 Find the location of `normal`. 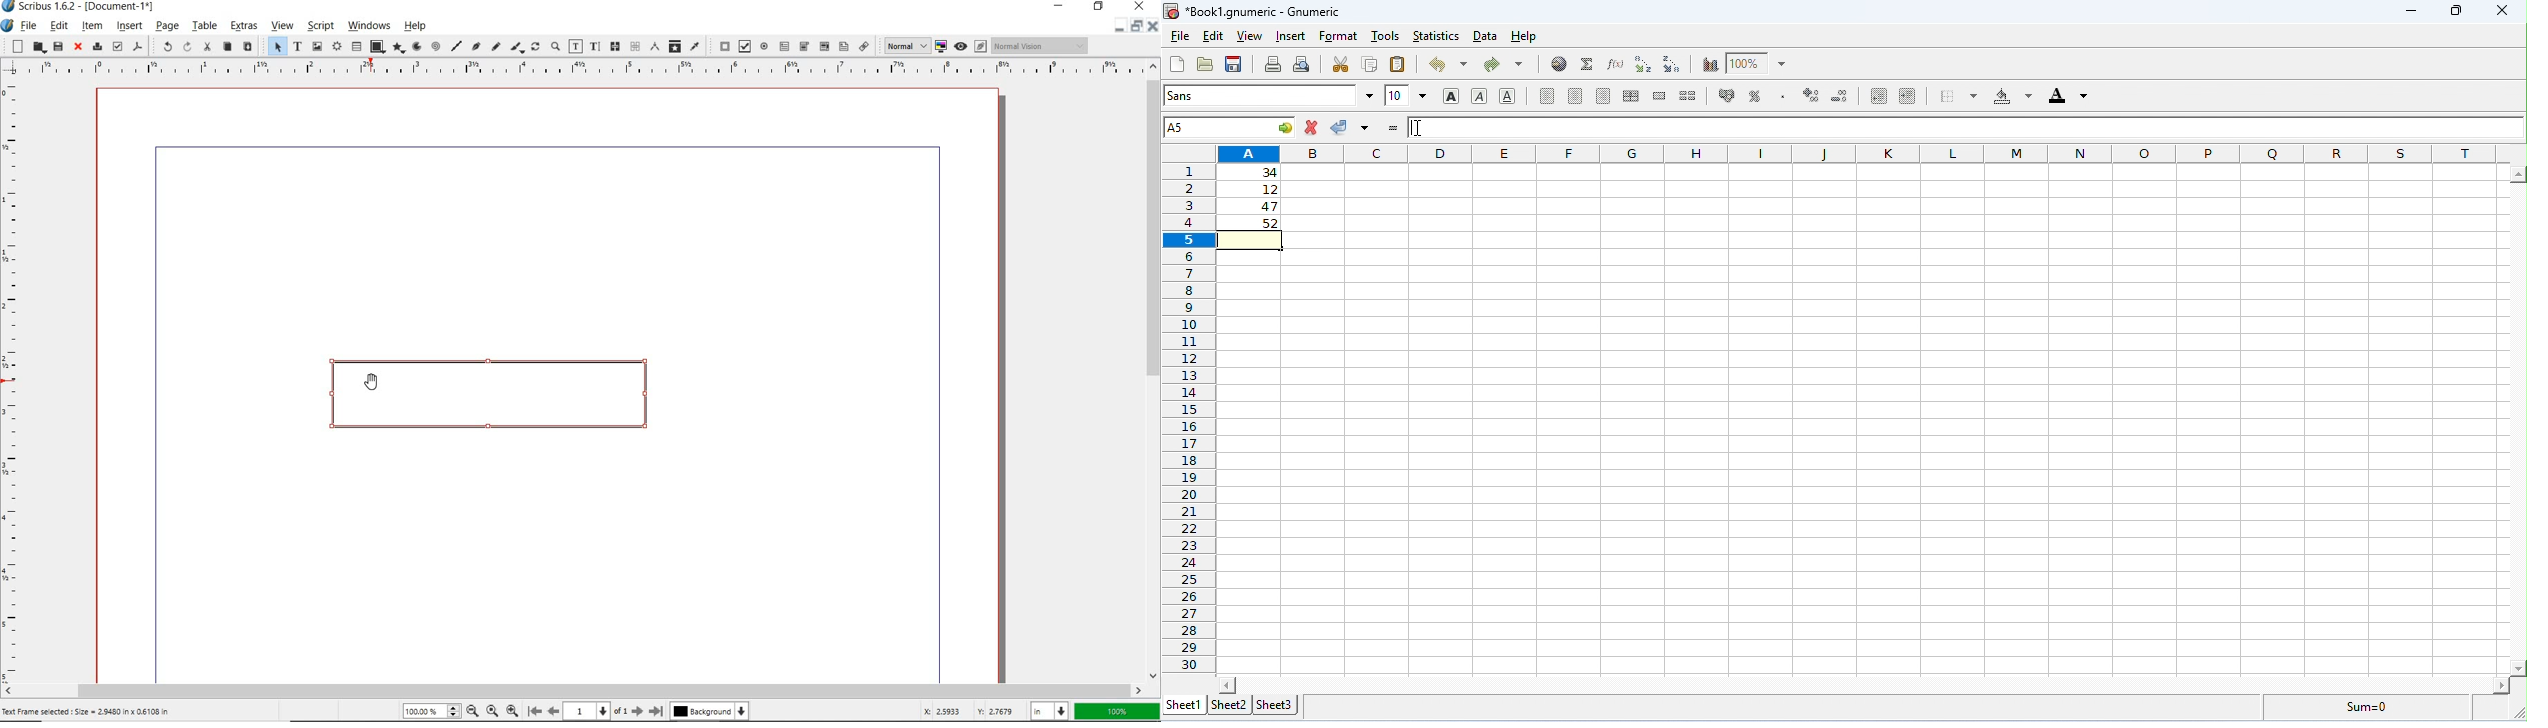

normal is located at coordinates (905, 46).